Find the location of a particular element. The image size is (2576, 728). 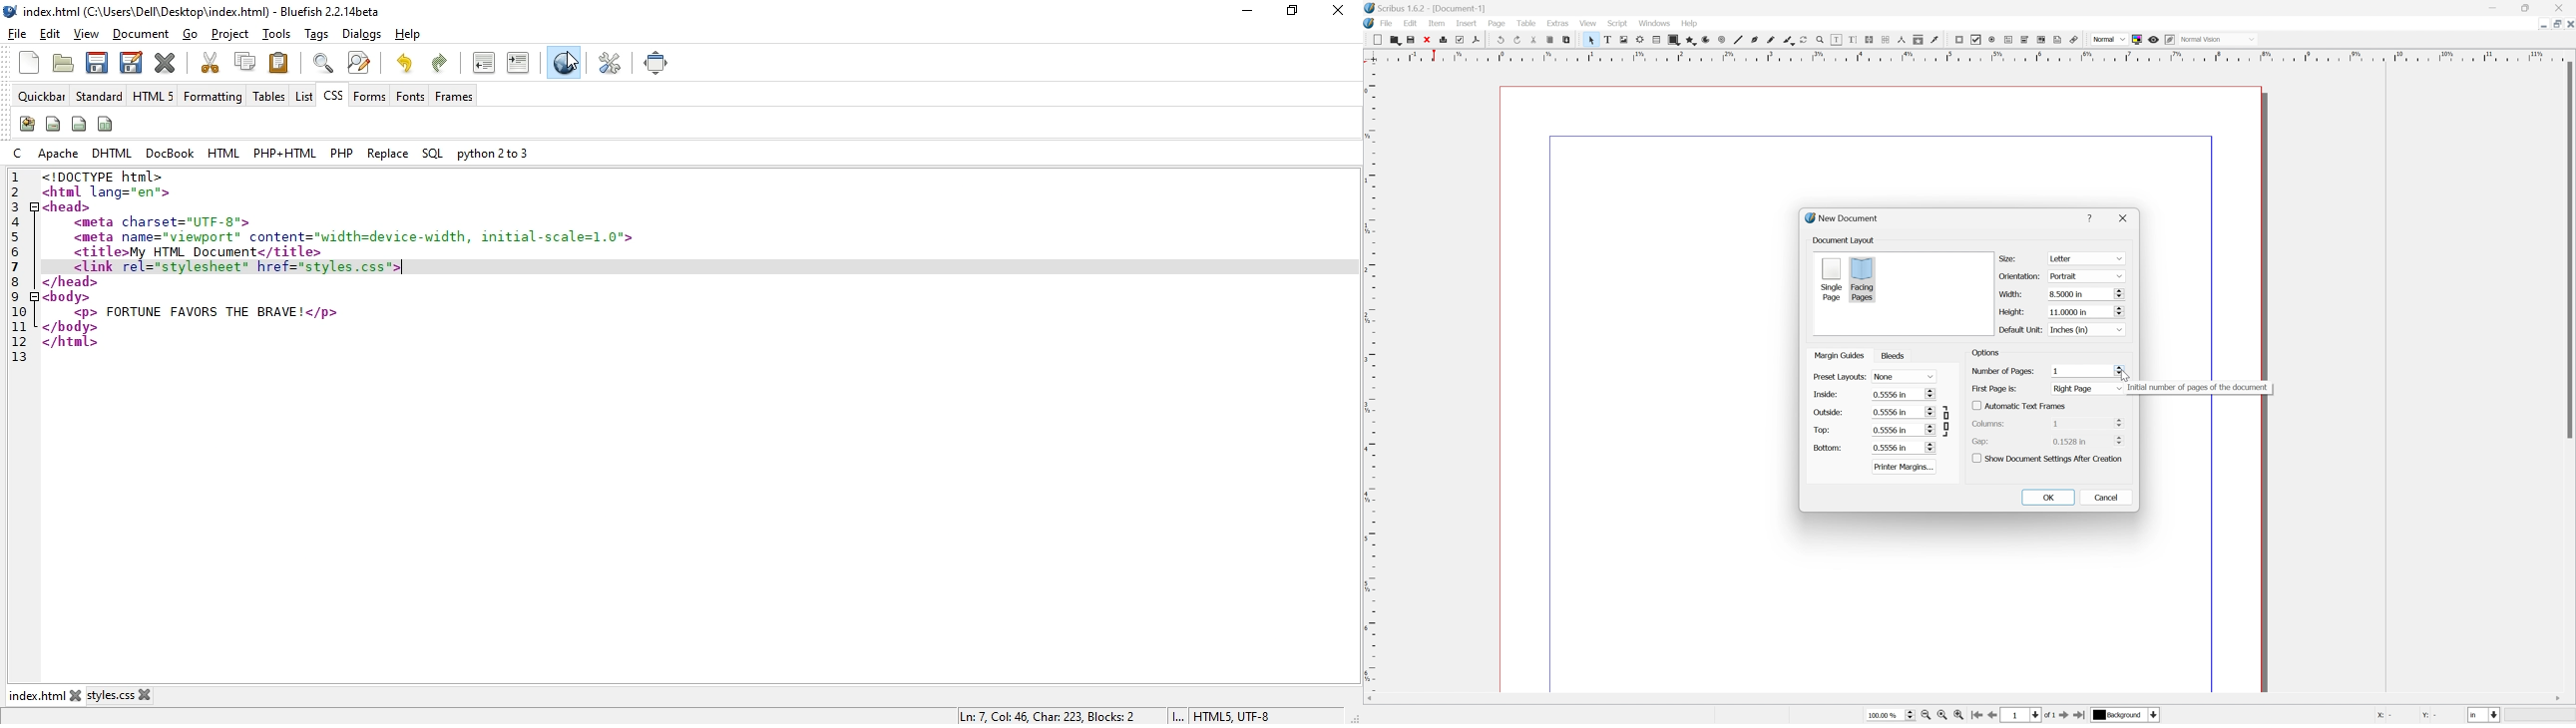

view is located at coordinates (88, 34).